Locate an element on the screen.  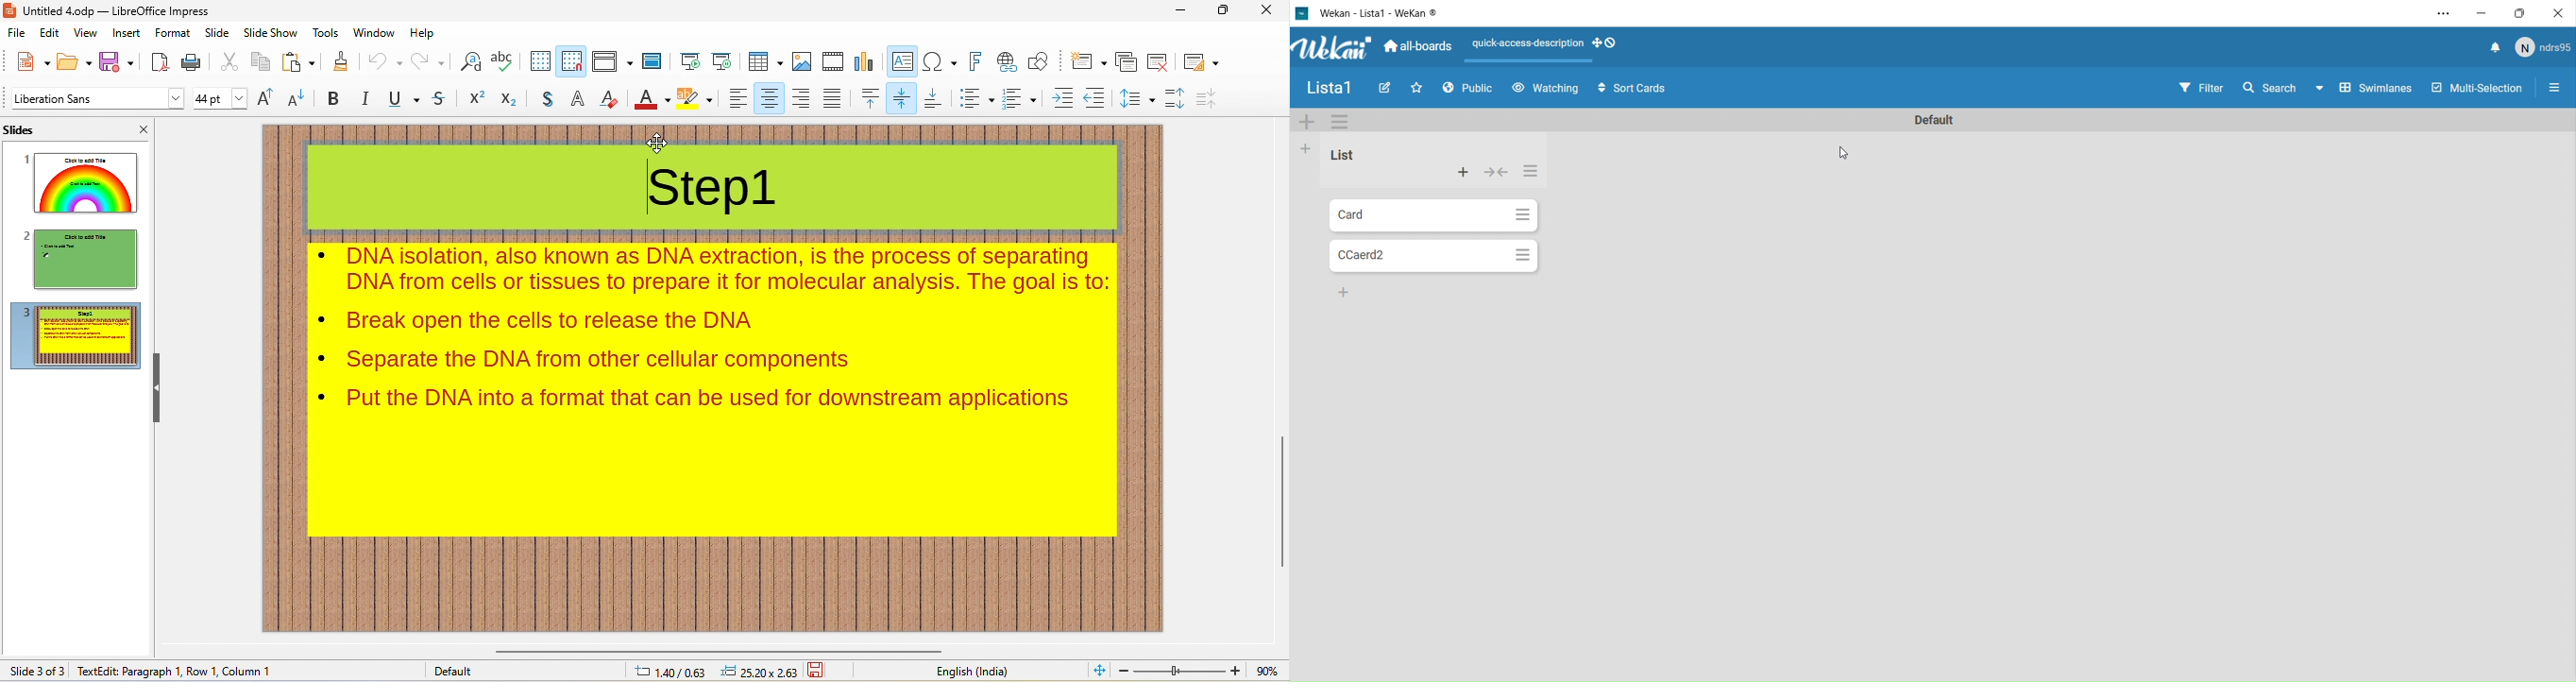
font color is located at coordinates (652, 100).